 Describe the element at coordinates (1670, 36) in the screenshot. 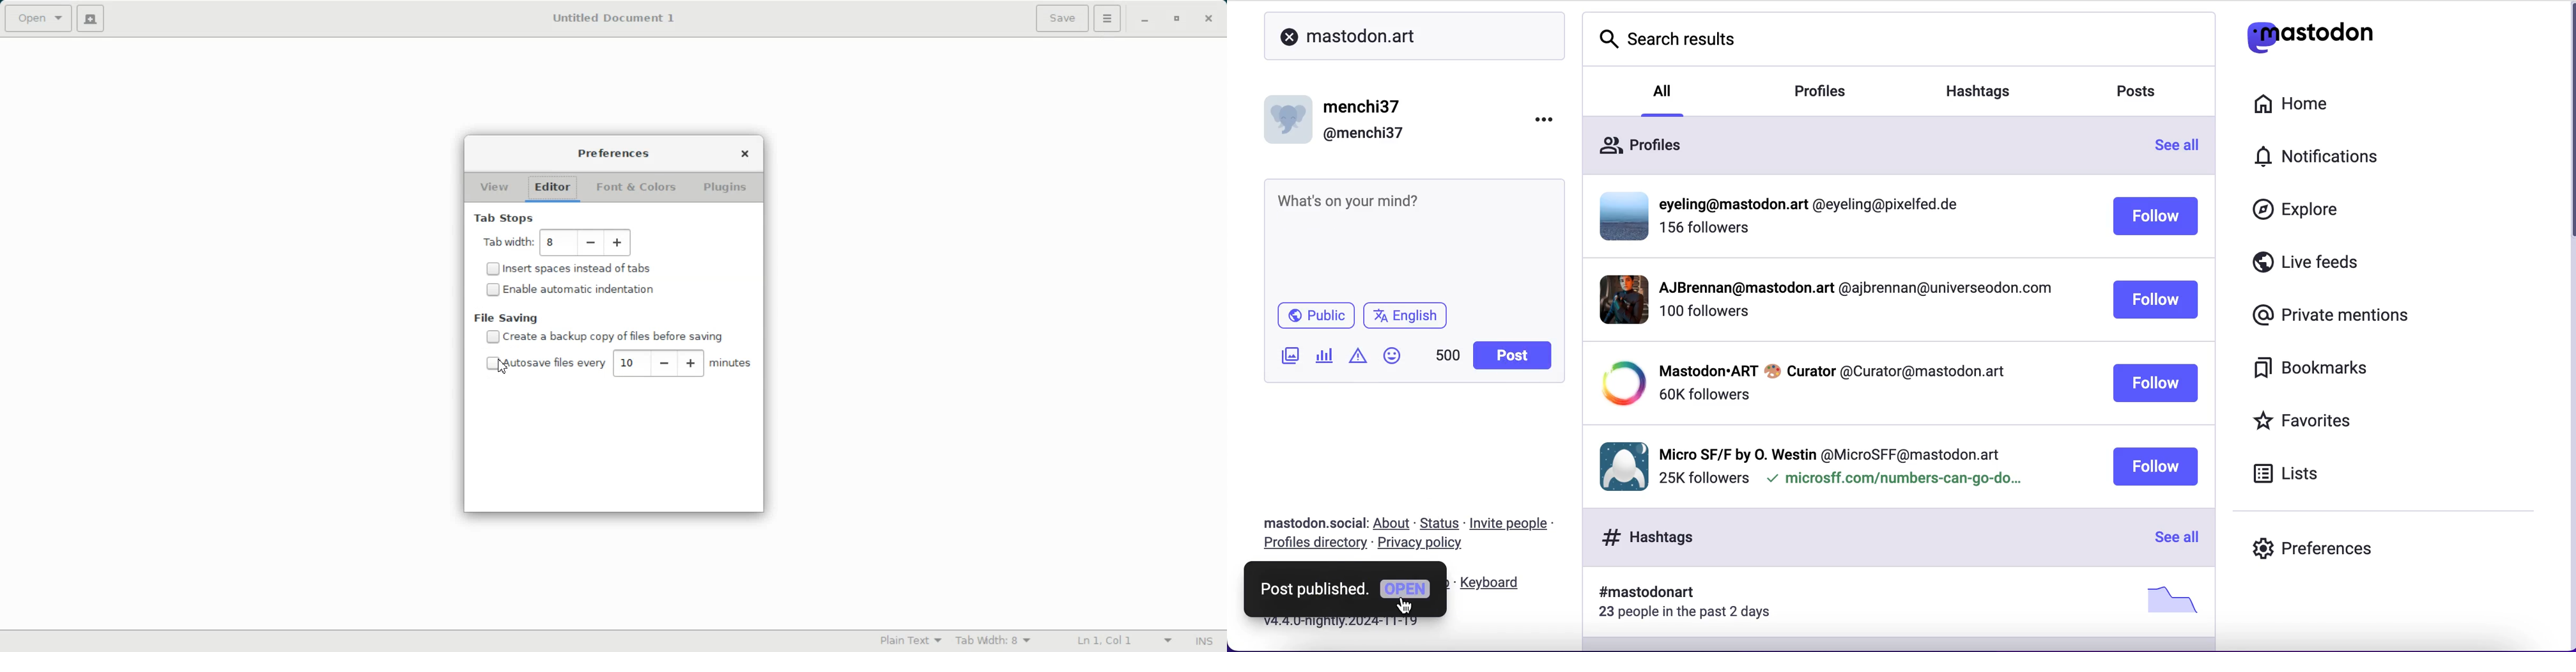

I see `search results` at that location.